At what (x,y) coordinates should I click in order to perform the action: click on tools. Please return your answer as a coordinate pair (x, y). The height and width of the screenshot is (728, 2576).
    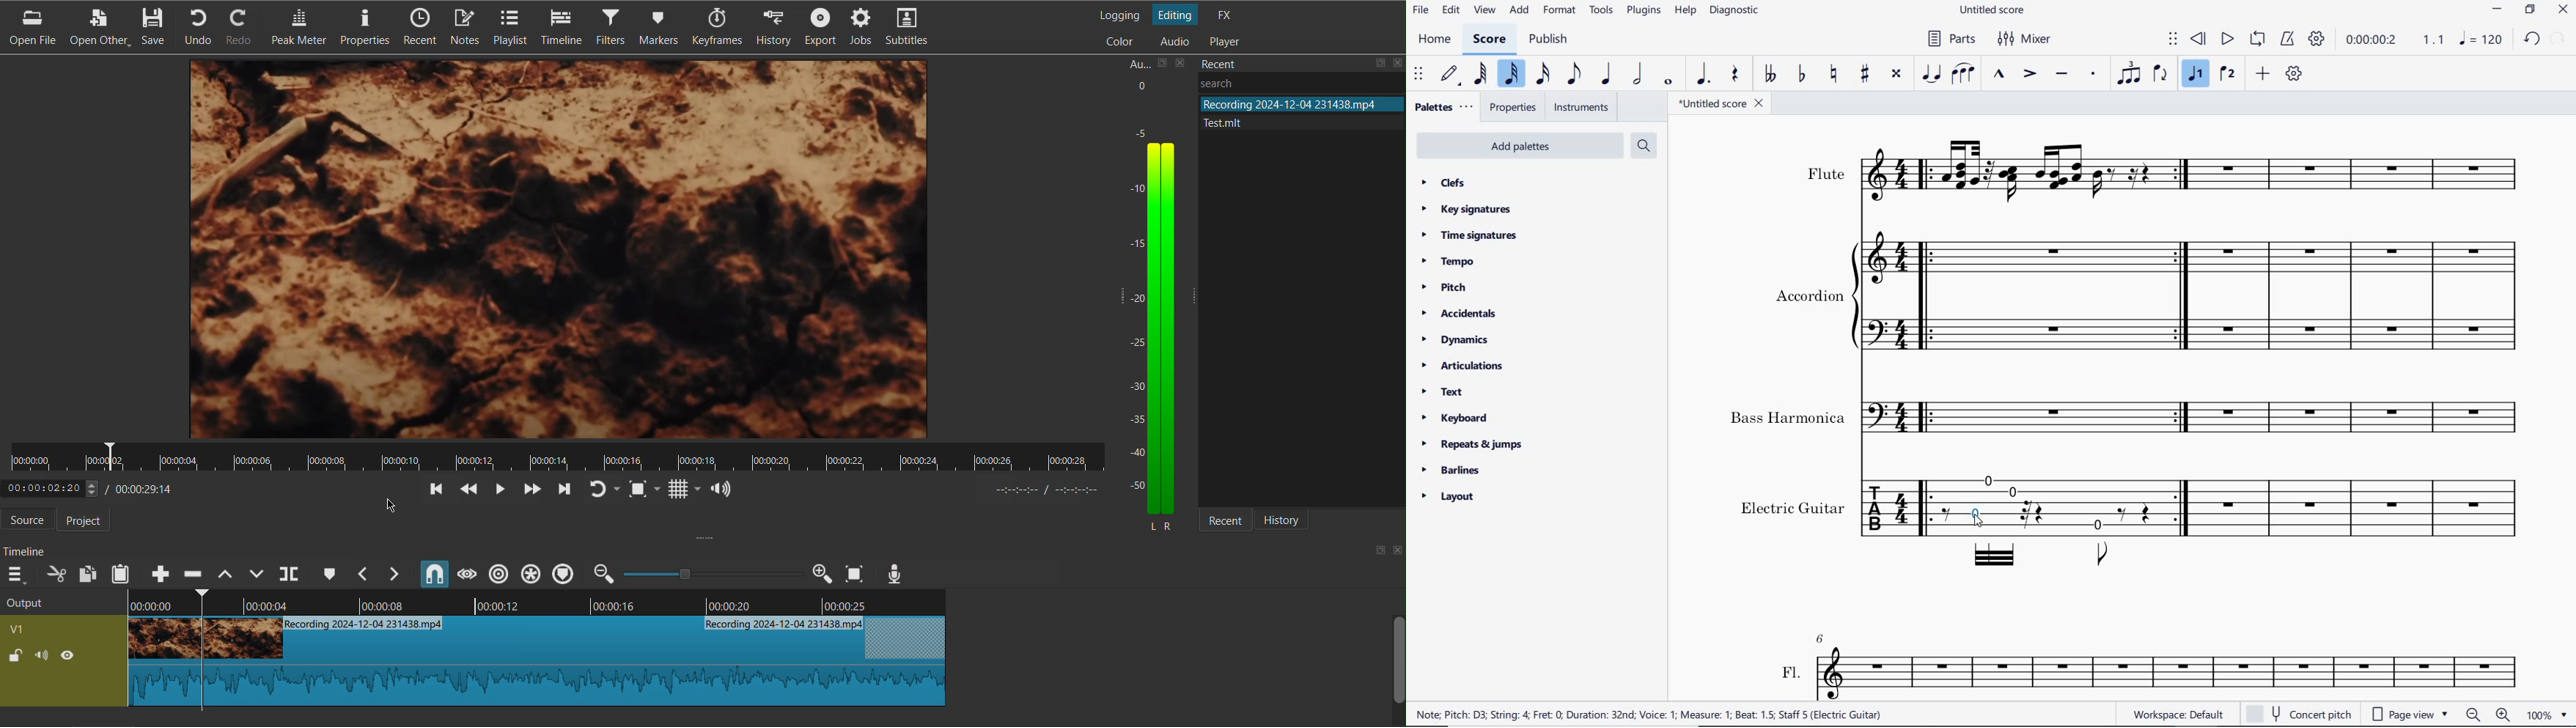
    Looking at the image, I should click on (1601, 14).